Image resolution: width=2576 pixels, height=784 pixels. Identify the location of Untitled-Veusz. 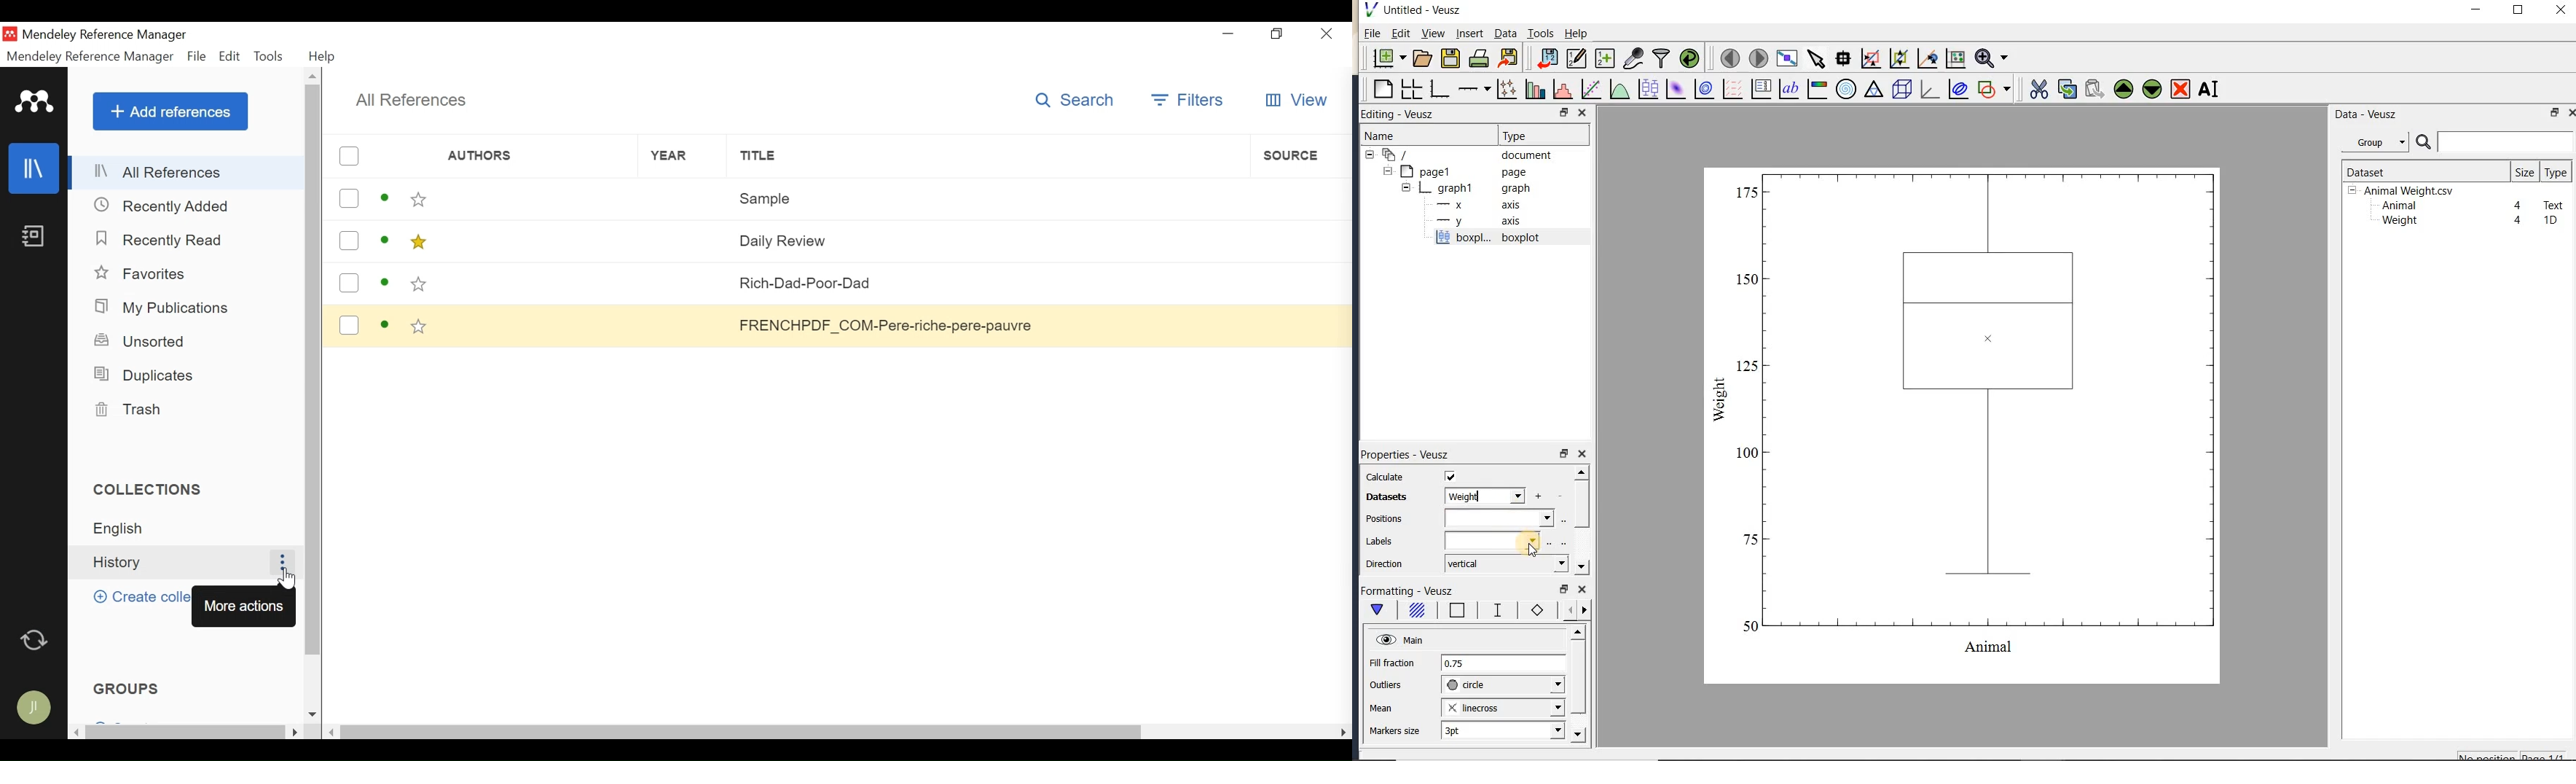
(1417, 10).